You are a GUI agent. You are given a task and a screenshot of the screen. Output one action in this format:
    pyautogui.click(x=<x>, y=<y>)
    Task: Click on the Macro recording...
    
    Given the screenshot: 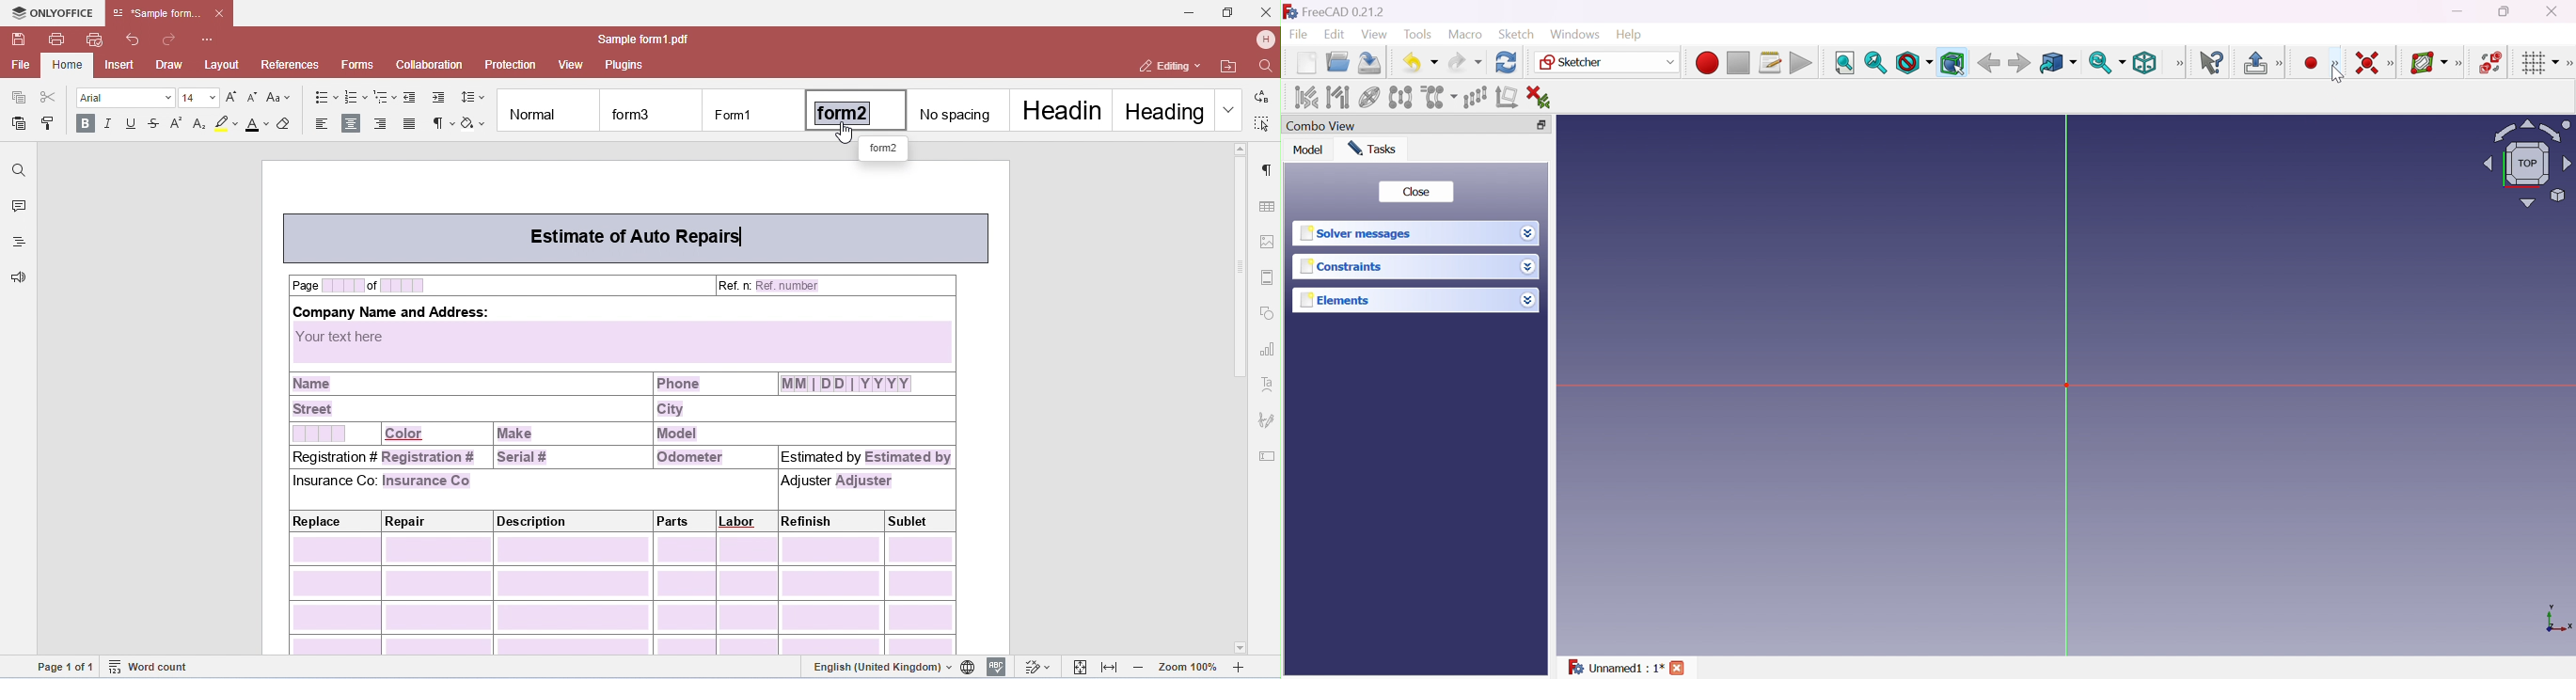 What is the action you would take?
    pyautogui.click(x=1707, y=61)
    